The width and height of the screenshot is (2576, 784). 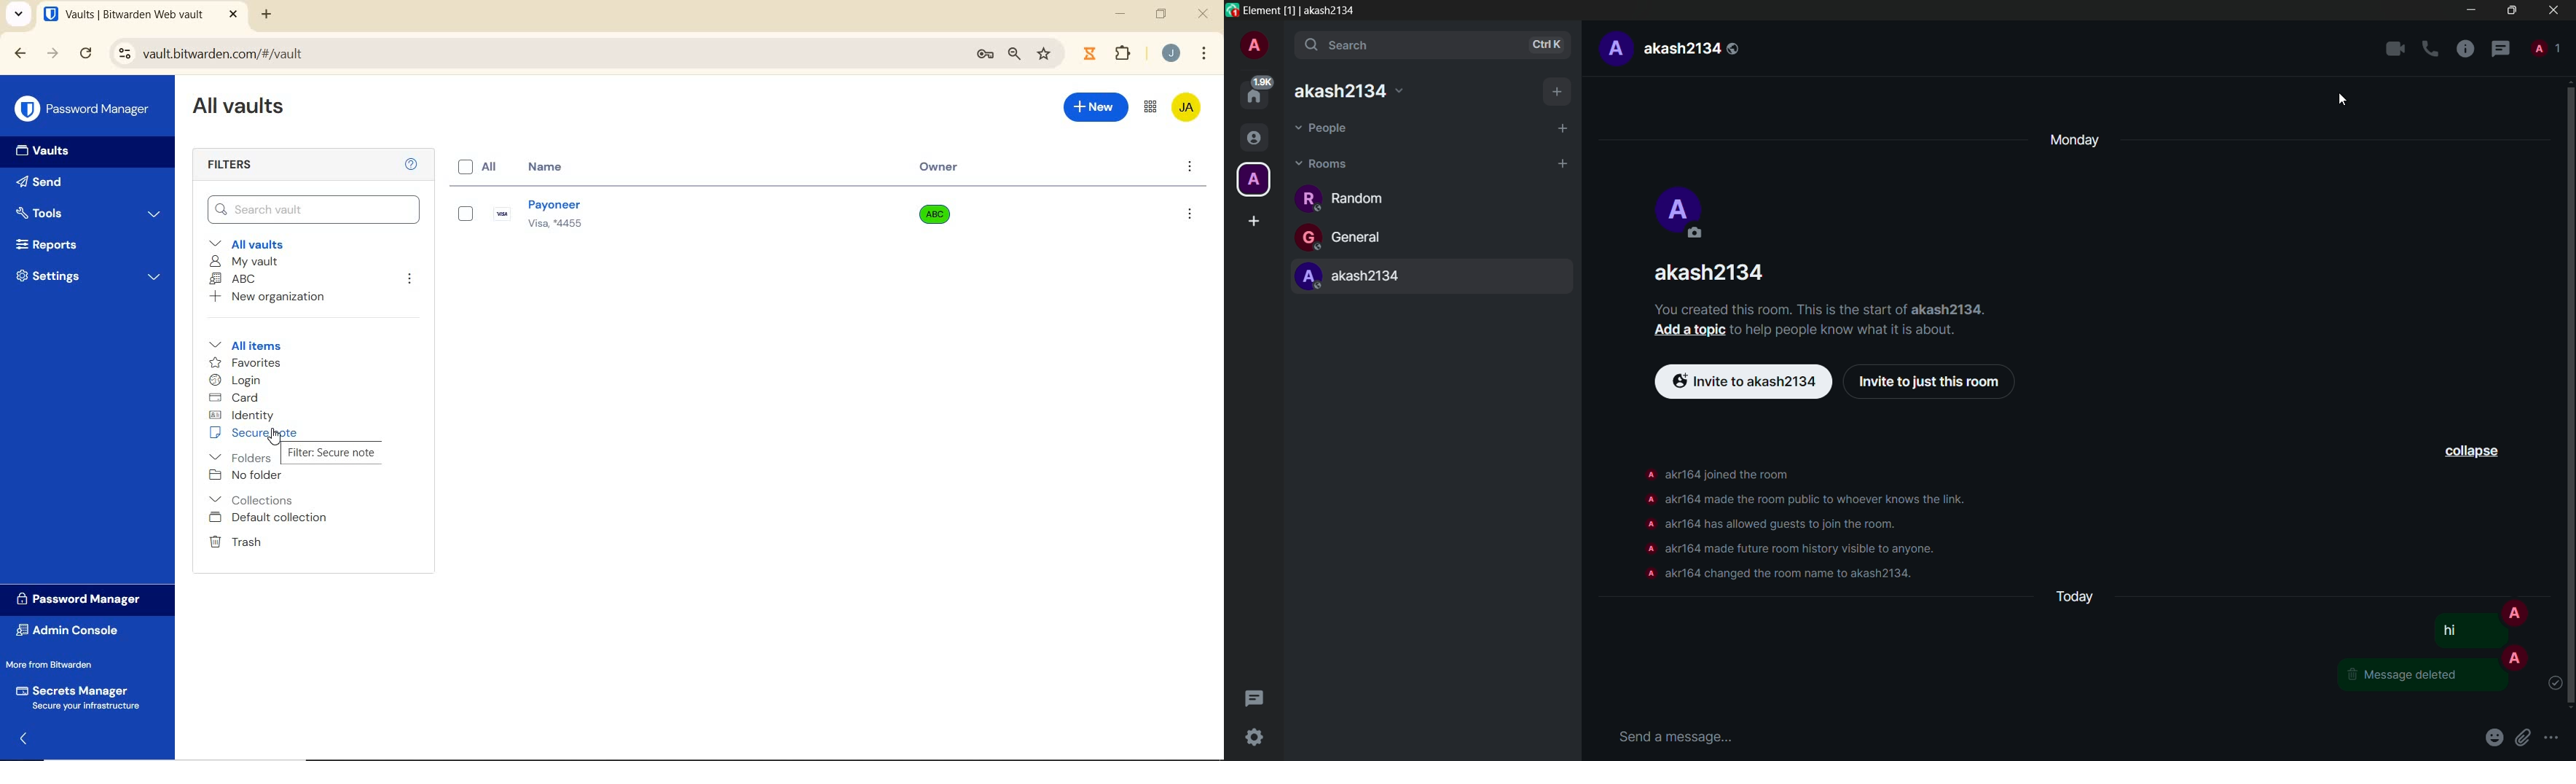 I want to click on cursor, so click(x=2341, y=101).